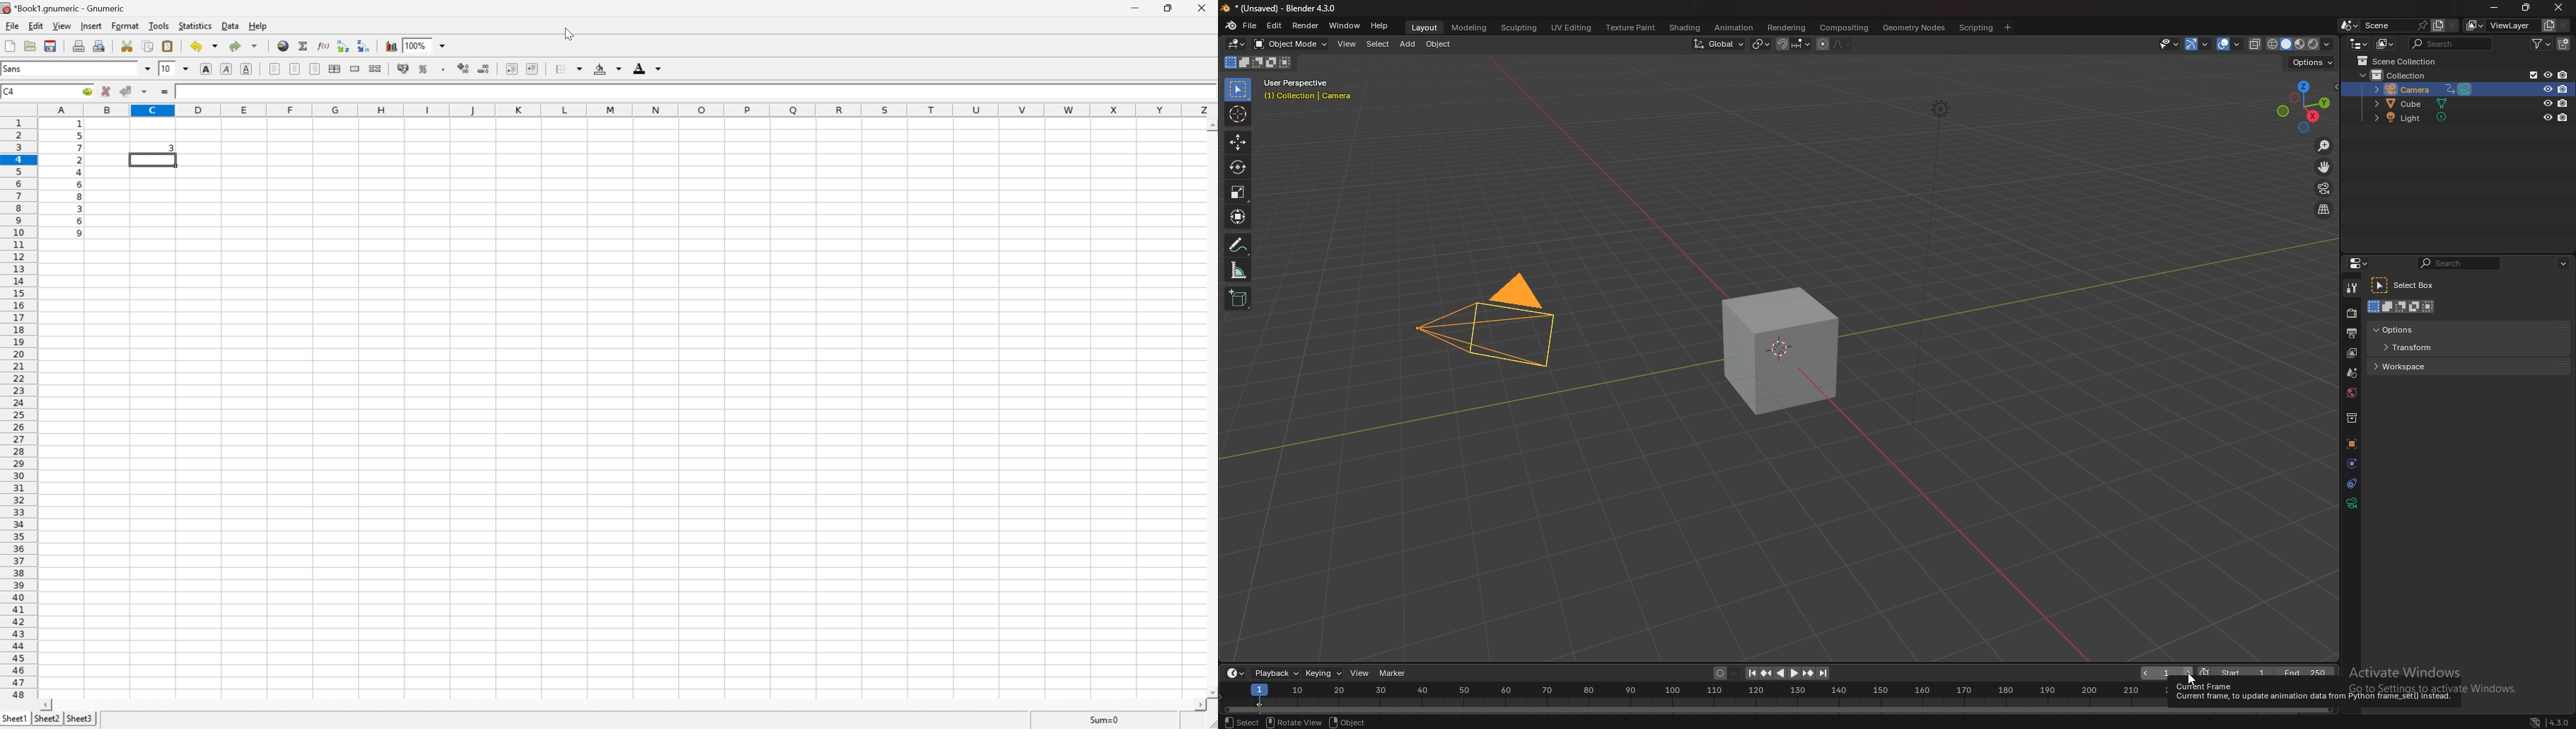  I want to click on align center, so click(297, 69).